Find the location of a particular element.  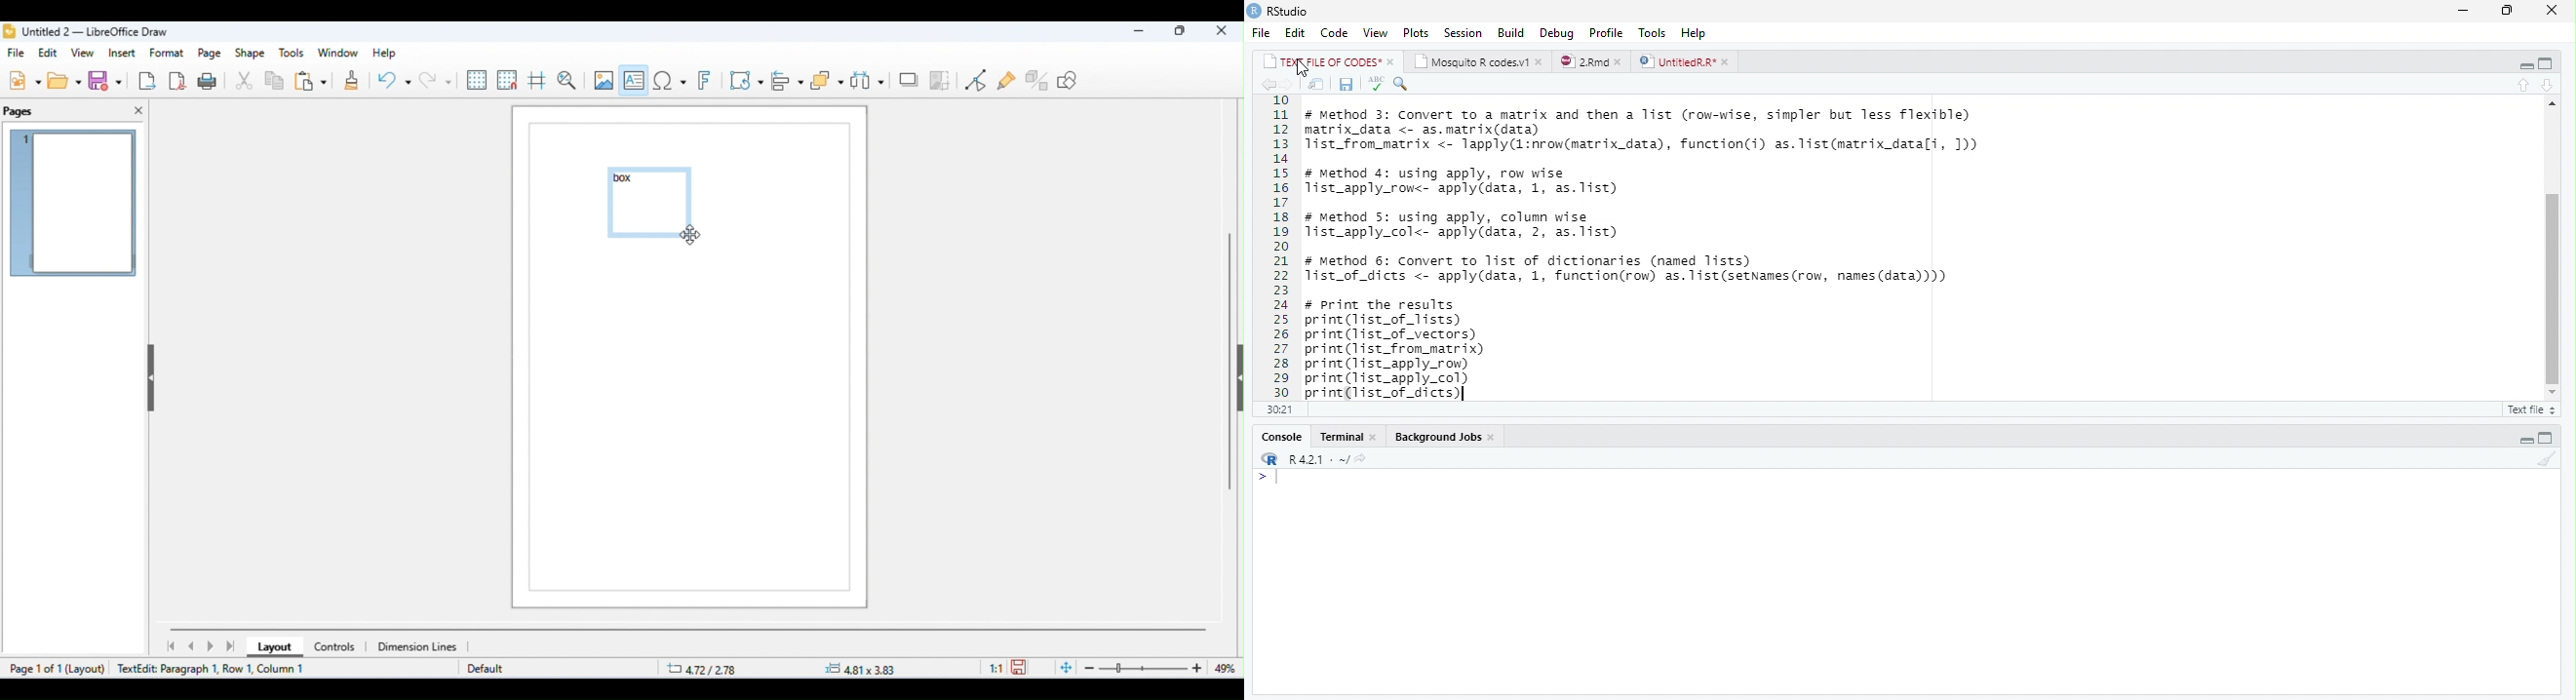

Console is located at coordinates (1282, 436).